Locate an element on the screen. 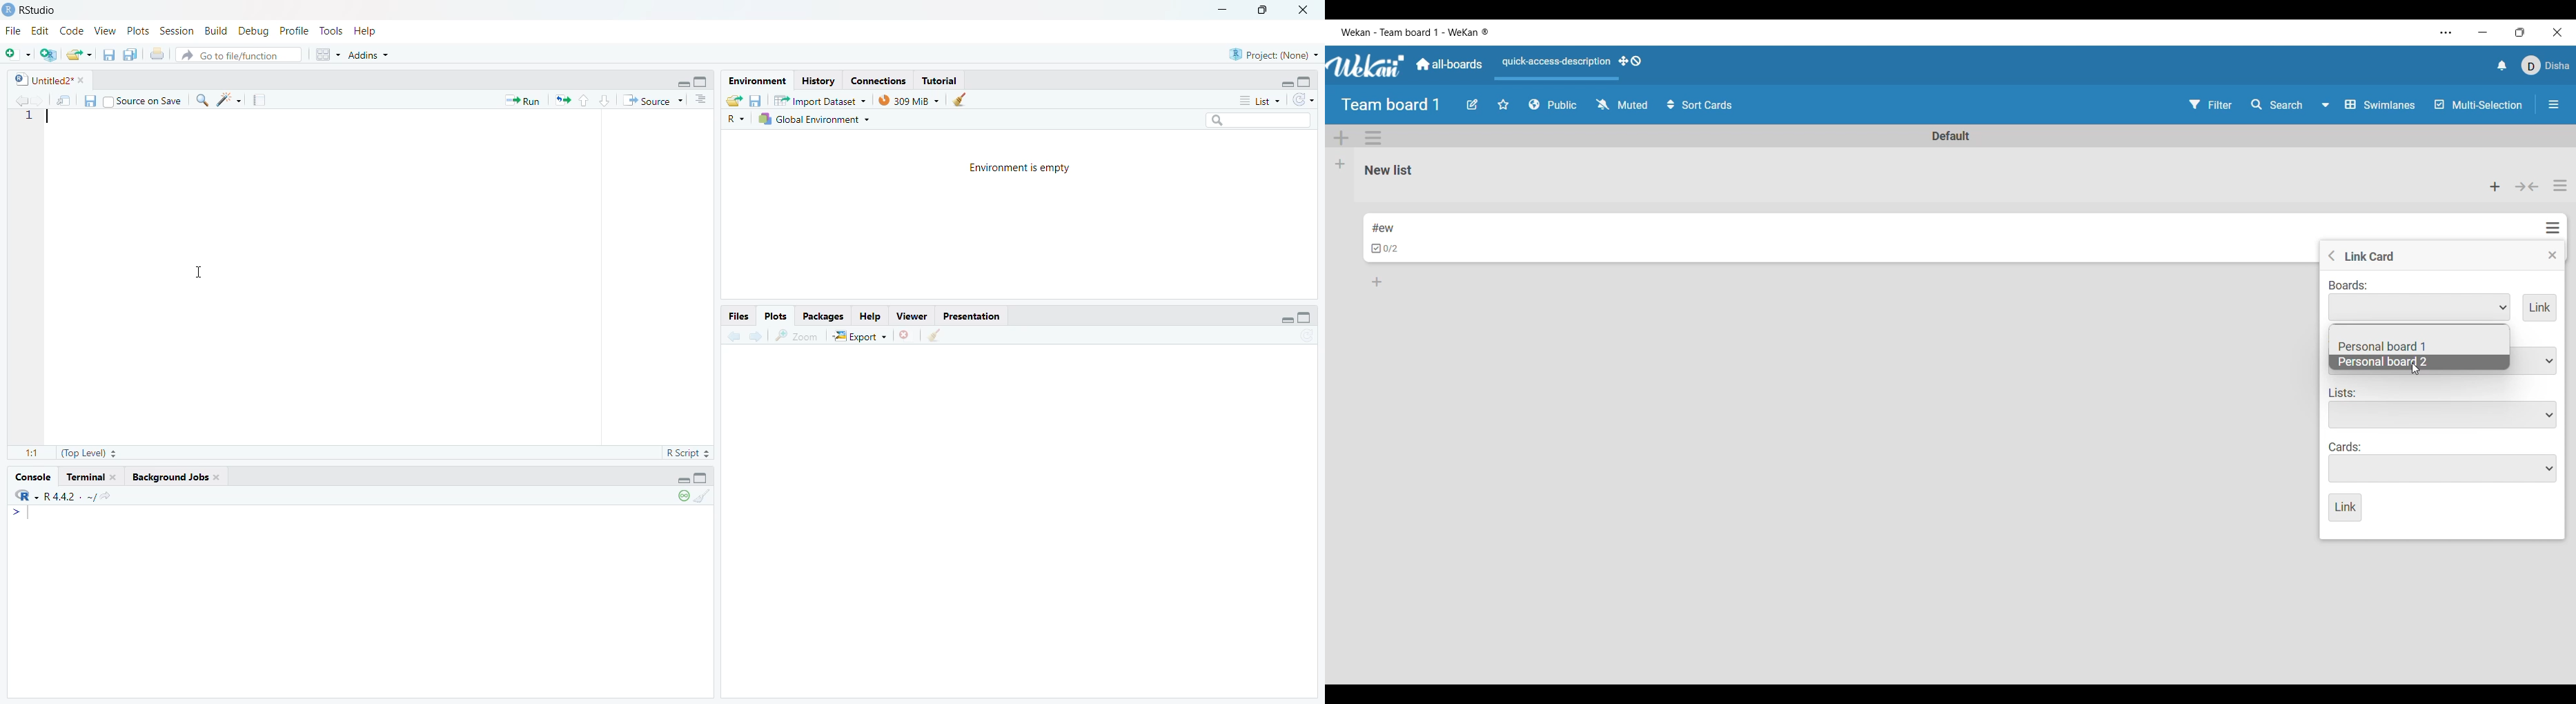 This screenshot has height=728, width=2576. add is located at coordinates (16, 55).